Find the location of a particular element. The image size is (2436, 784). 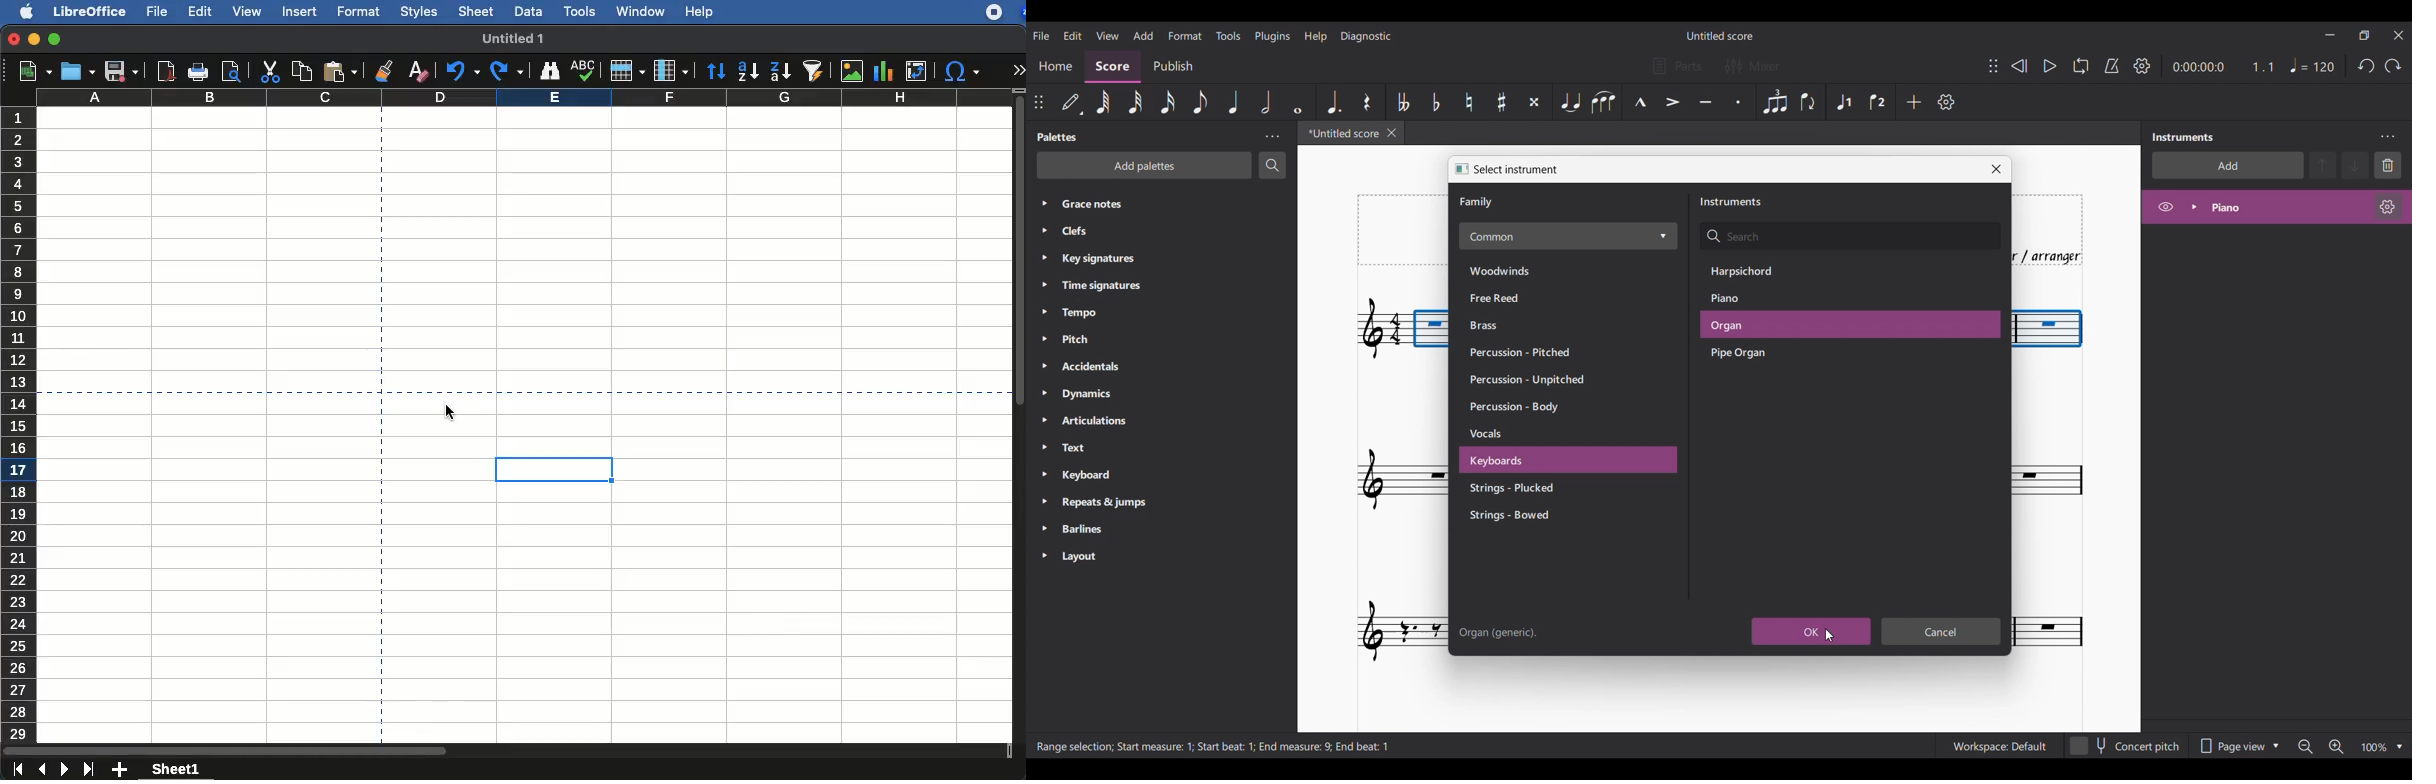

undo is located at coordinates (461, 70).